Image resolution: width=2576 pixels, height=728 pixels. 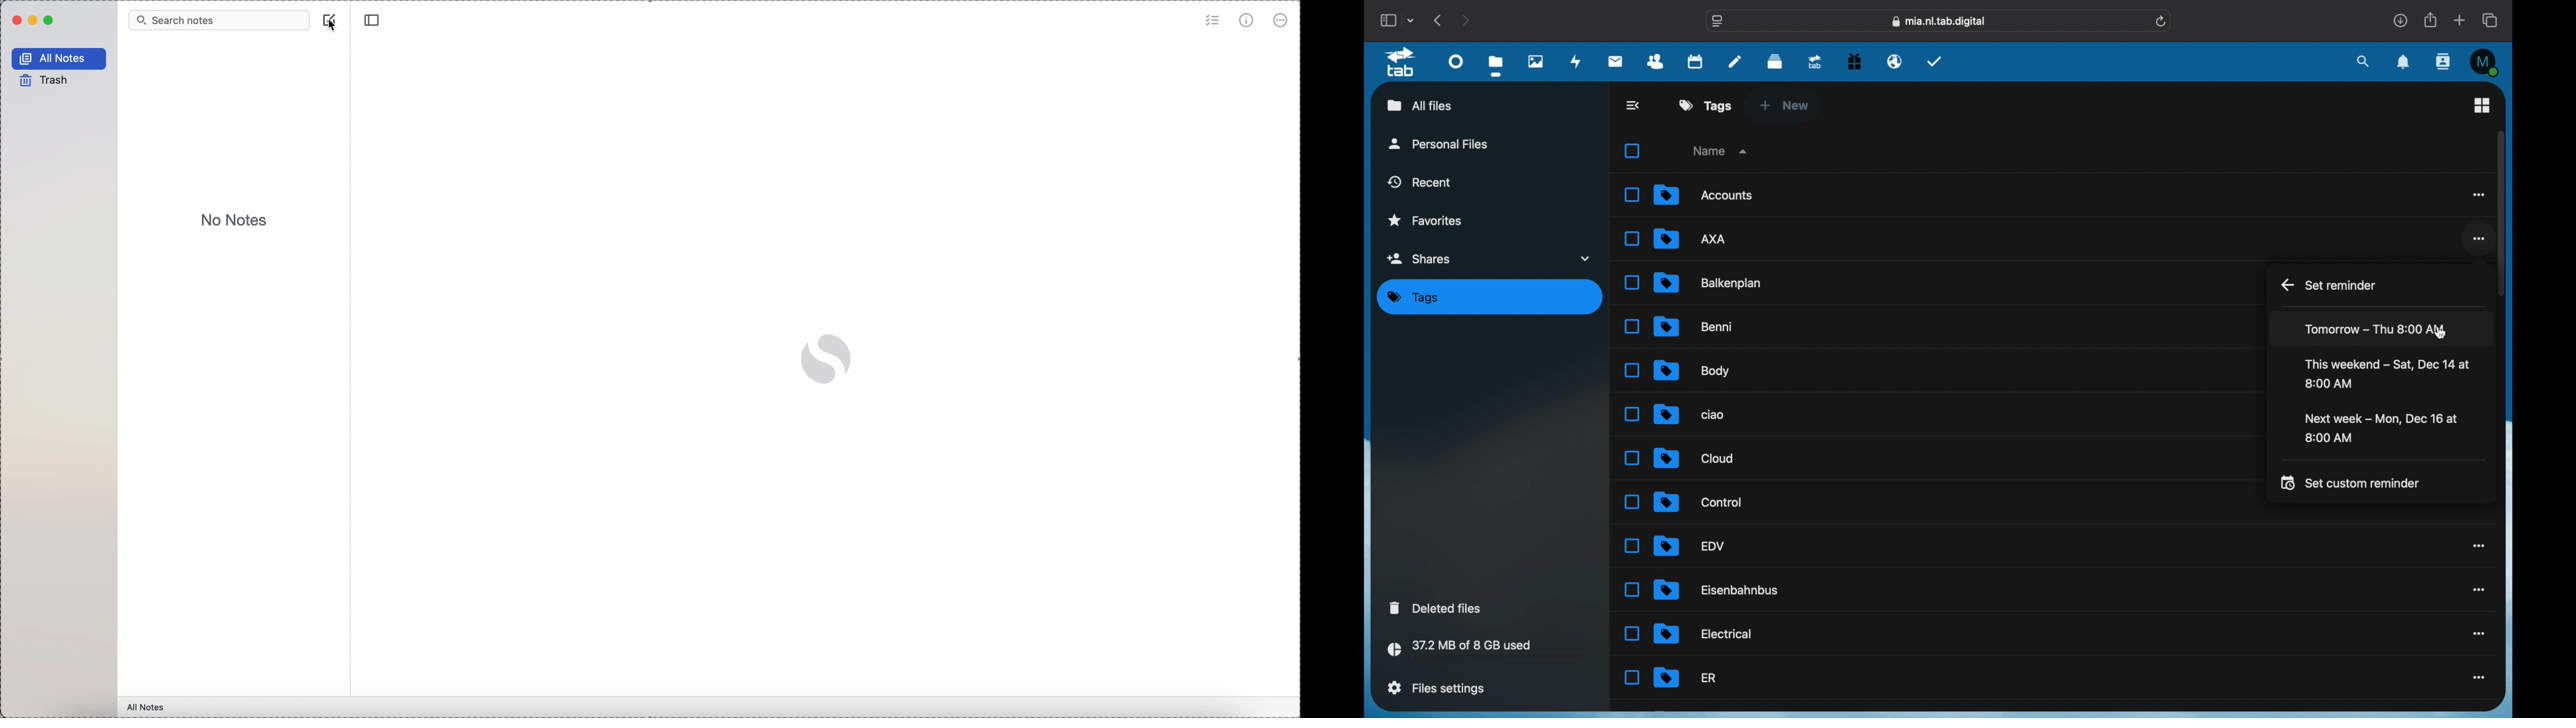 What do you see at coordinates (1631, 589) in the screenshot?
I see `Unselected Checkbox` at bounding box center [1631, 589].